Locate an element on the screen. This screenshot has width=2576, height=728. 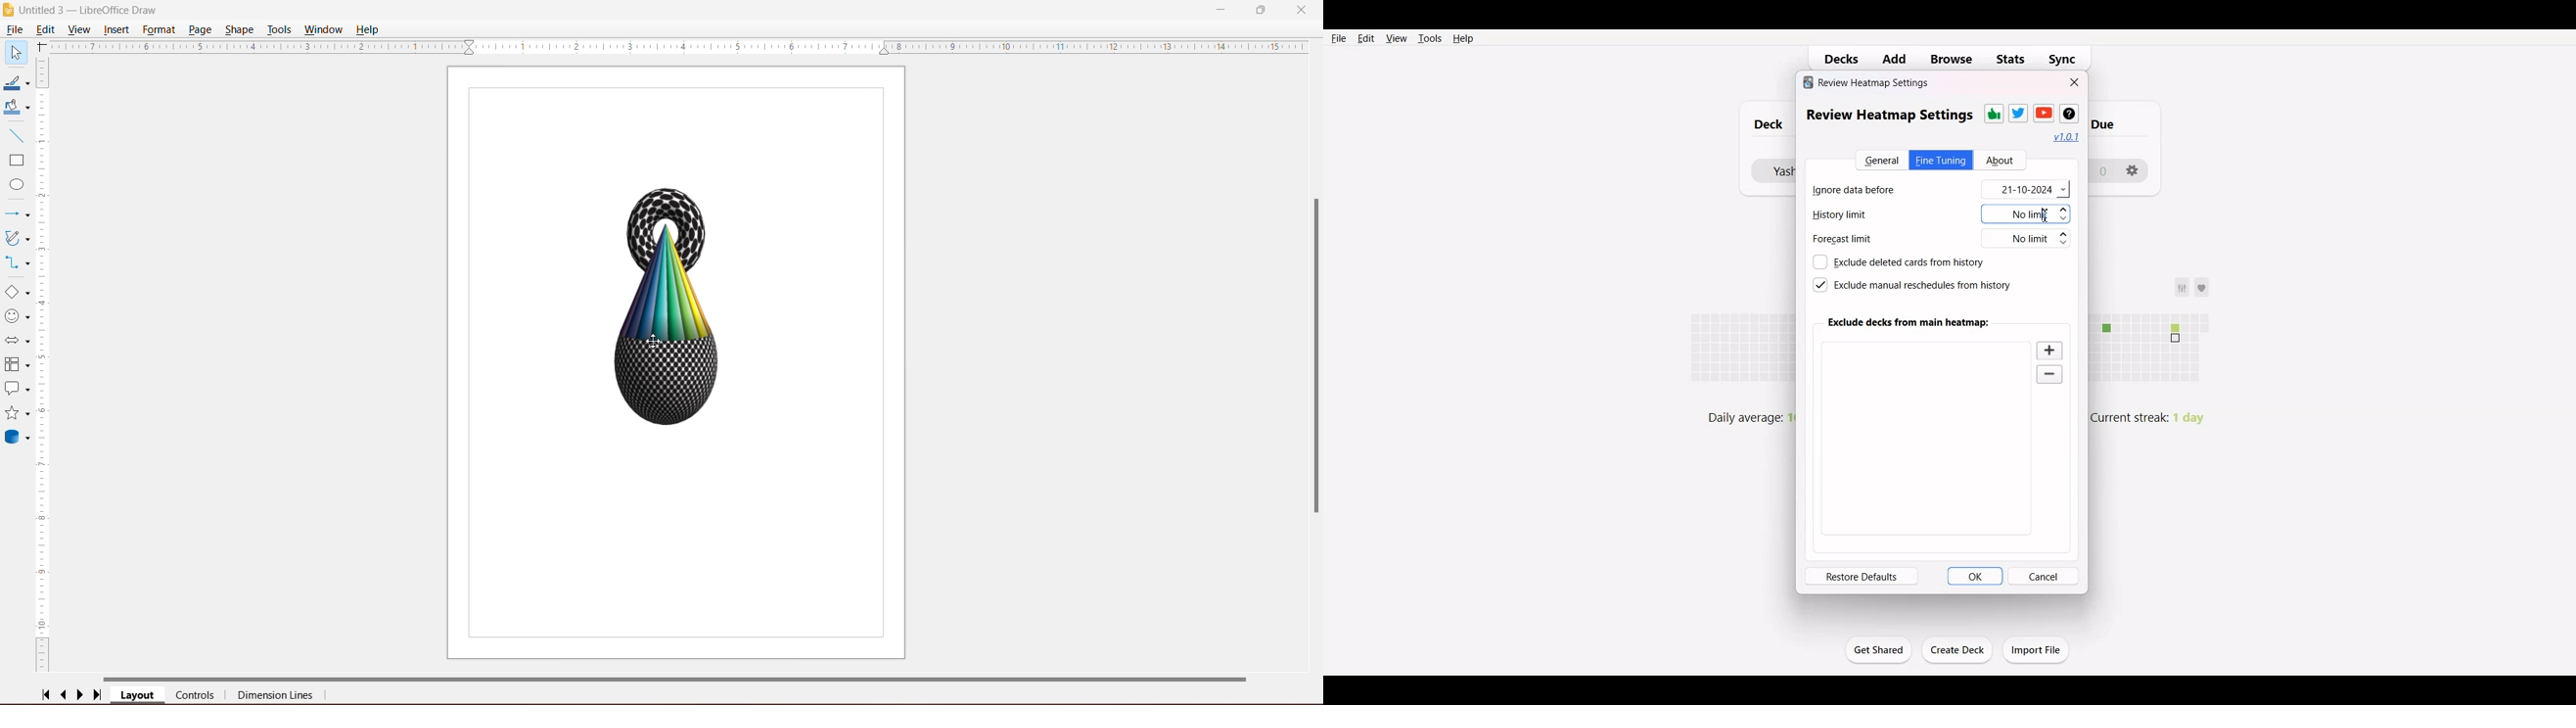
Cancel is located at coordinates (2044, 576).